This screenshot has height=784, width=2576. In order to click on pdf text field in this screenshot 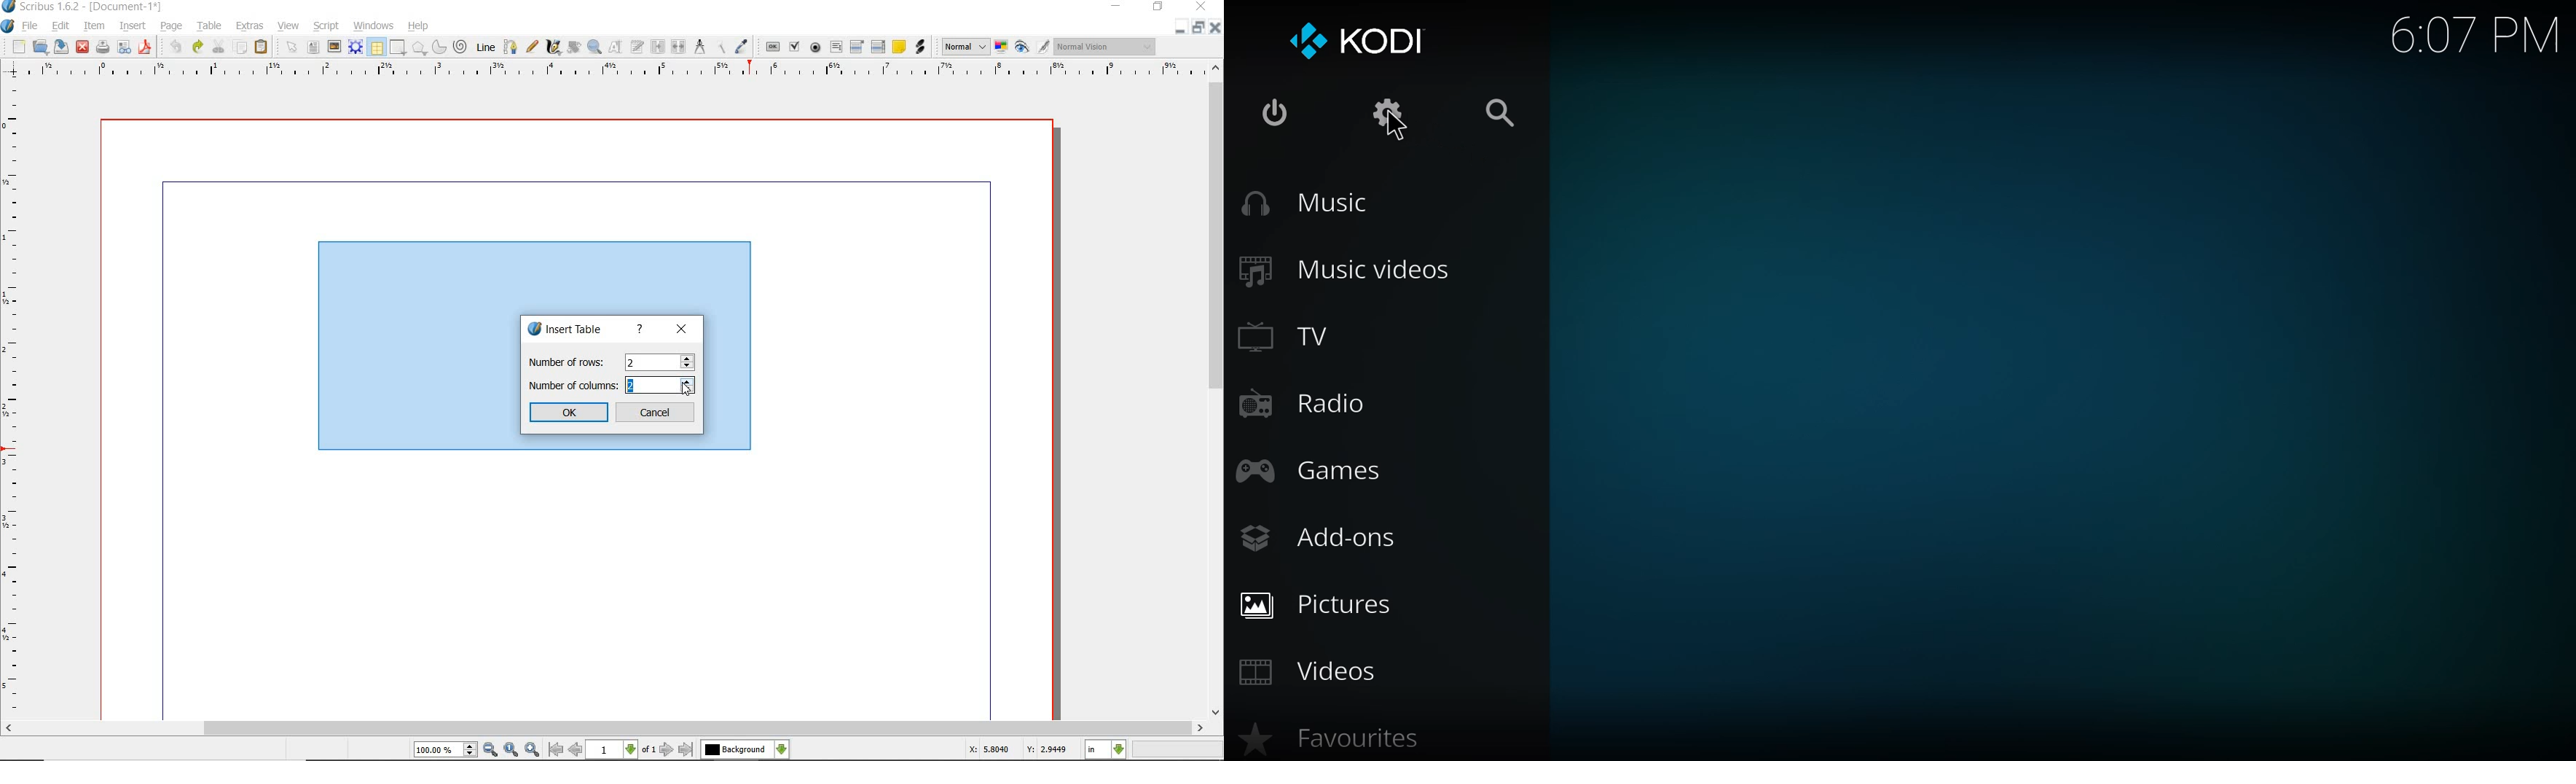, I will do `click(836, 47)`.